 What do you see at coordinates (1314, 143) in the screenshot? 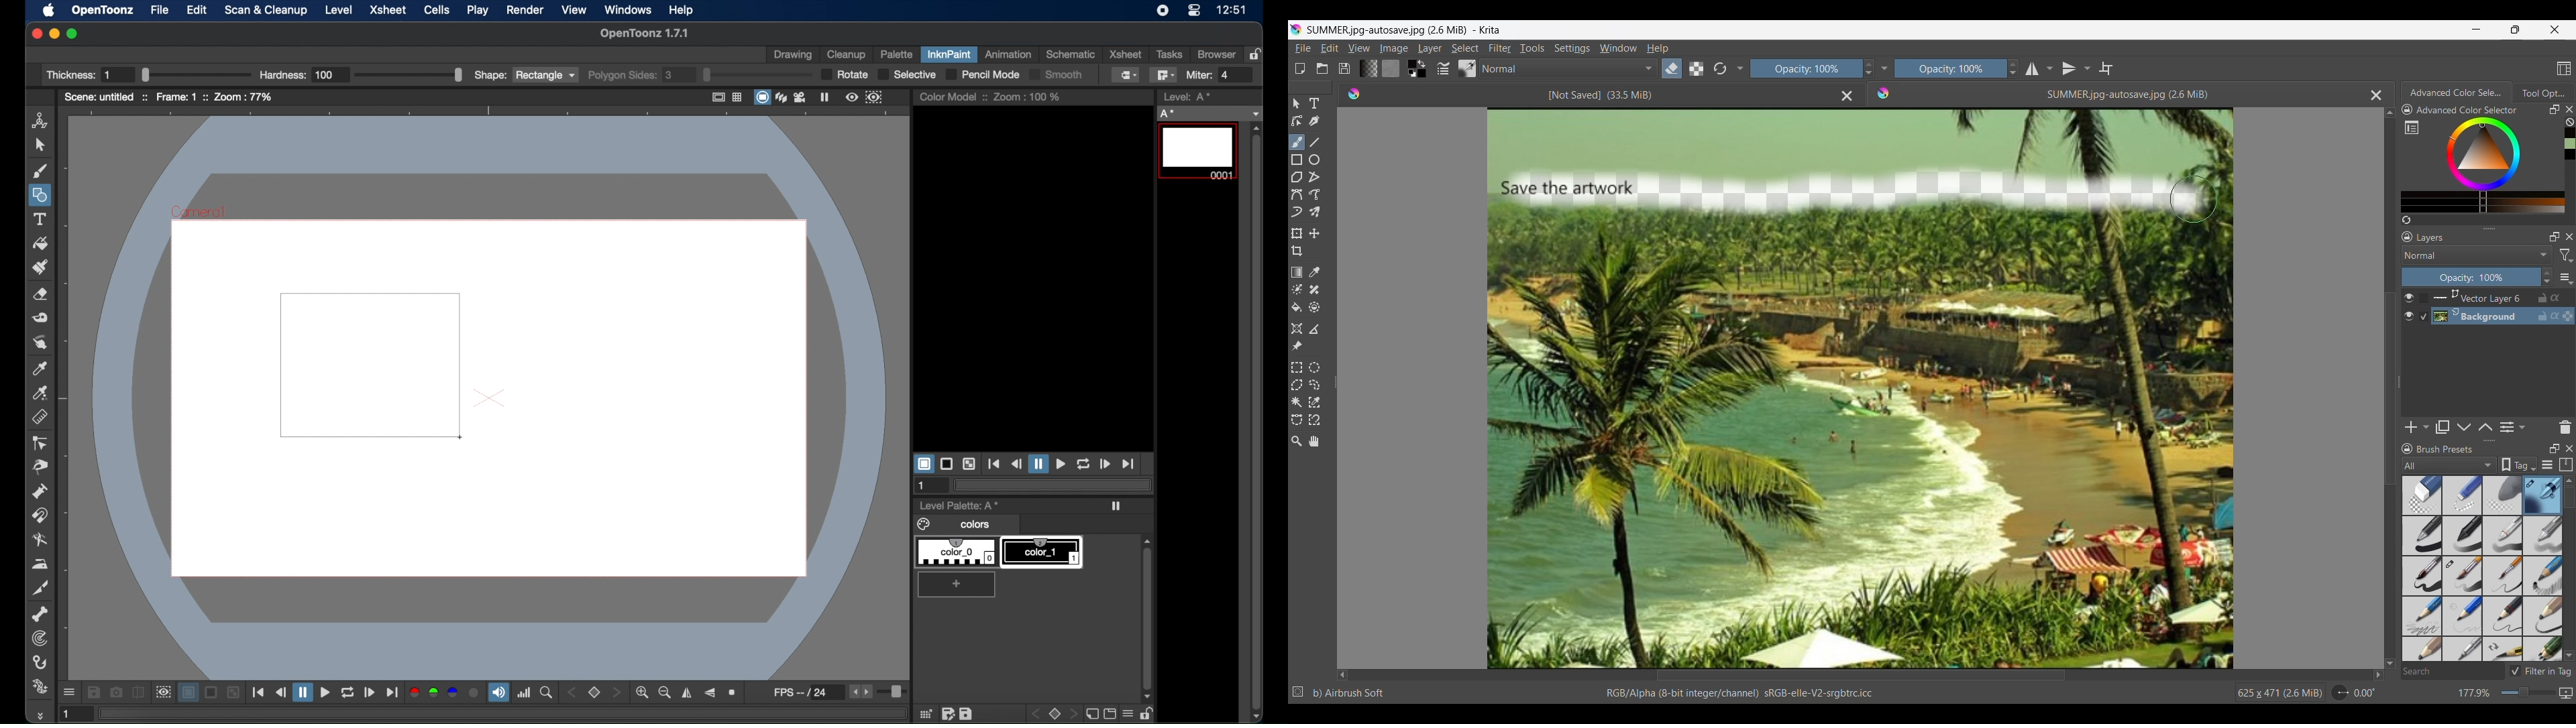
I see `Line tool` at bounding box center [1314, 143].